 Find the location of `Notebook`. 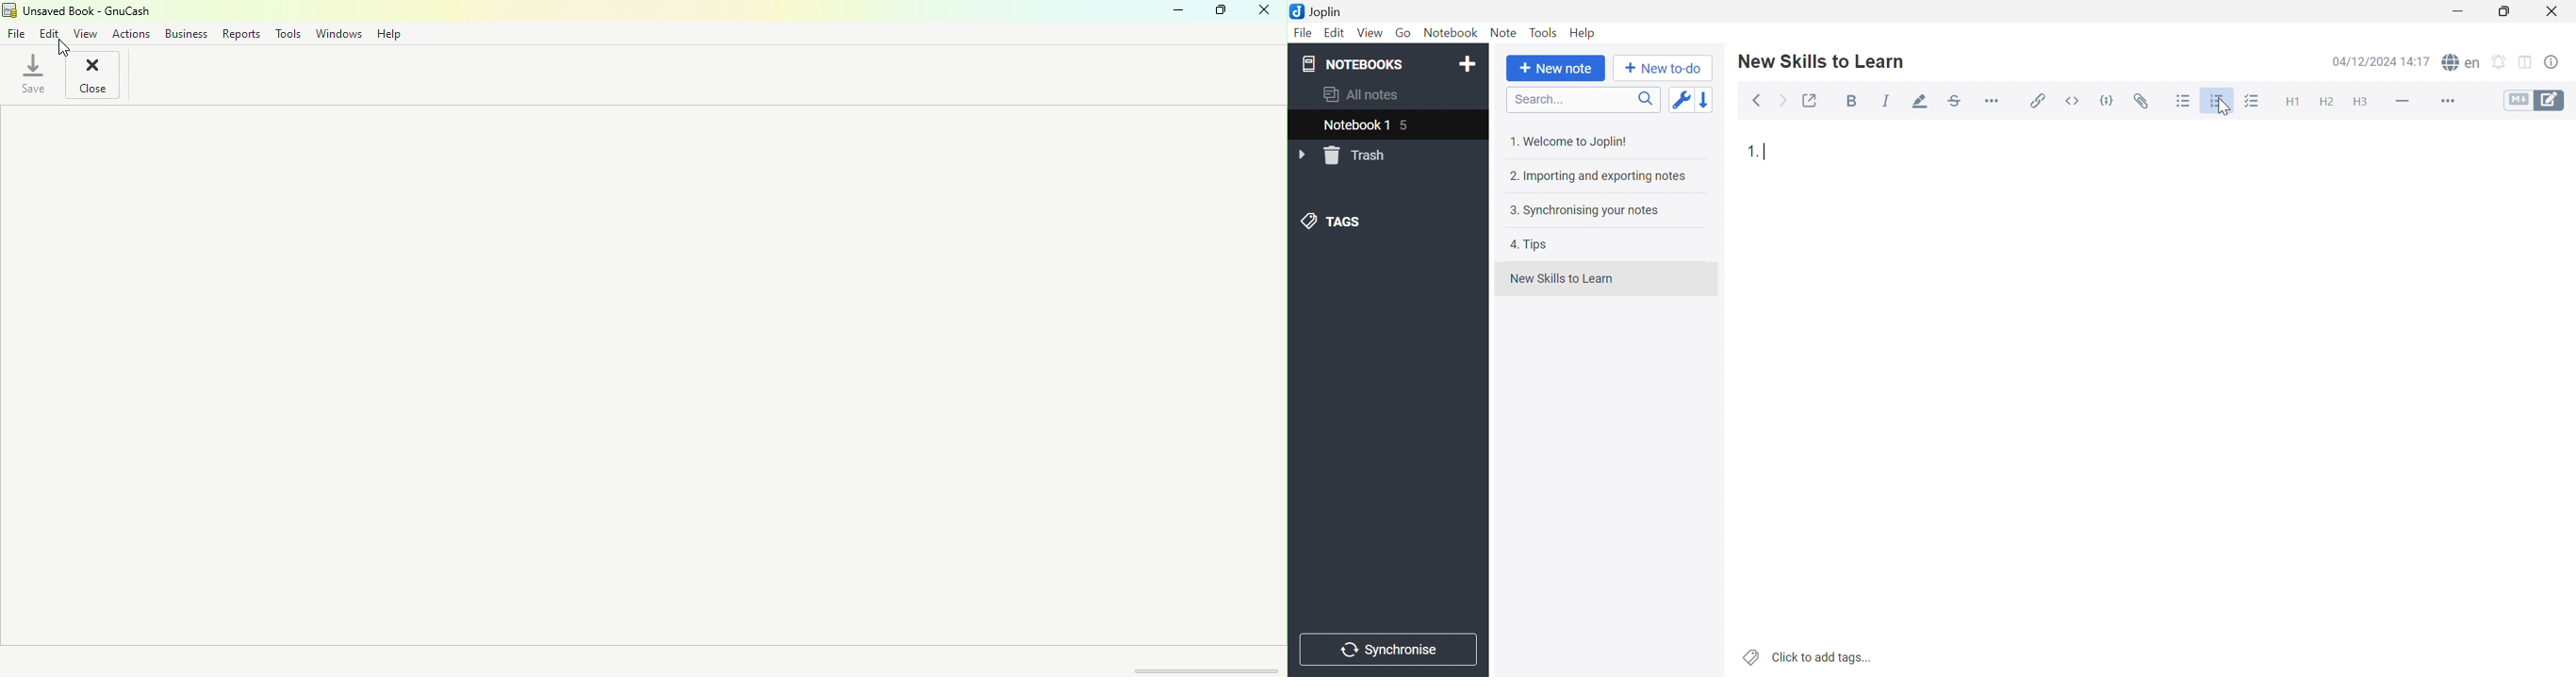

Notebook is located at coordinates (1449, 33).